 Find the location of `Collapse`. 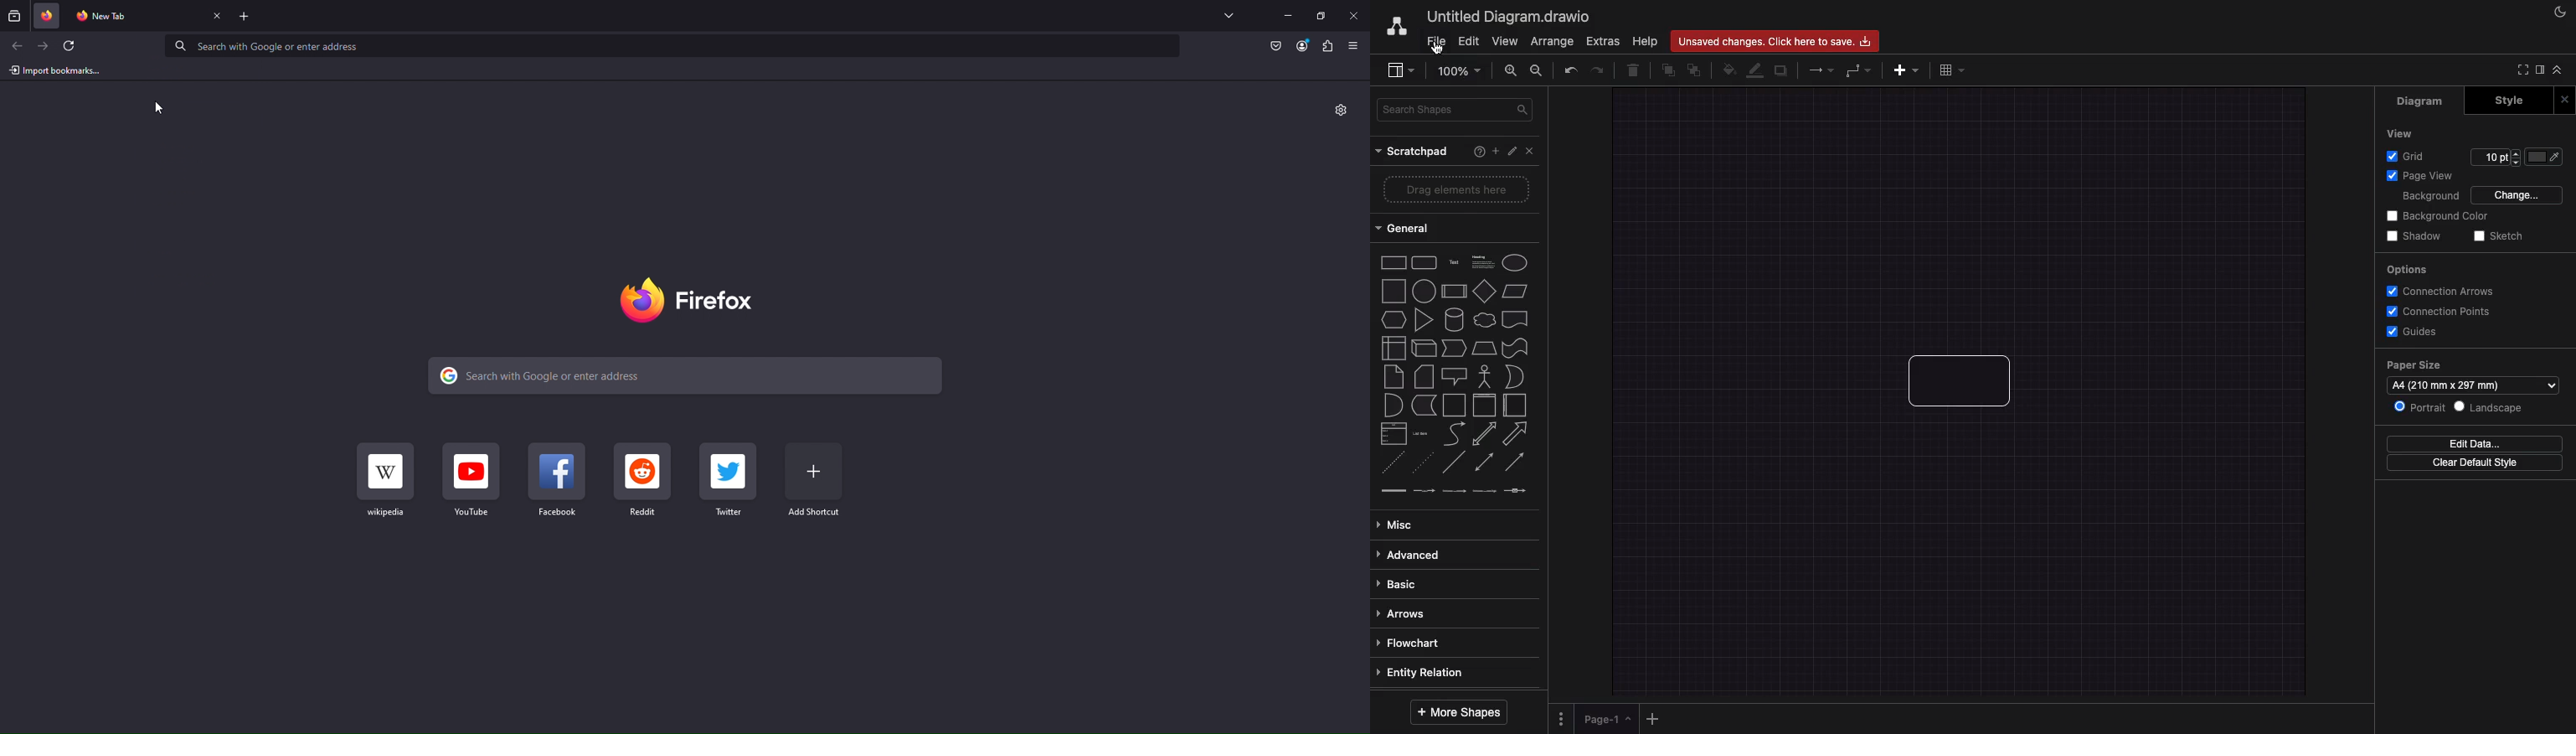

Collapse is located at coordinates (2558, 70).